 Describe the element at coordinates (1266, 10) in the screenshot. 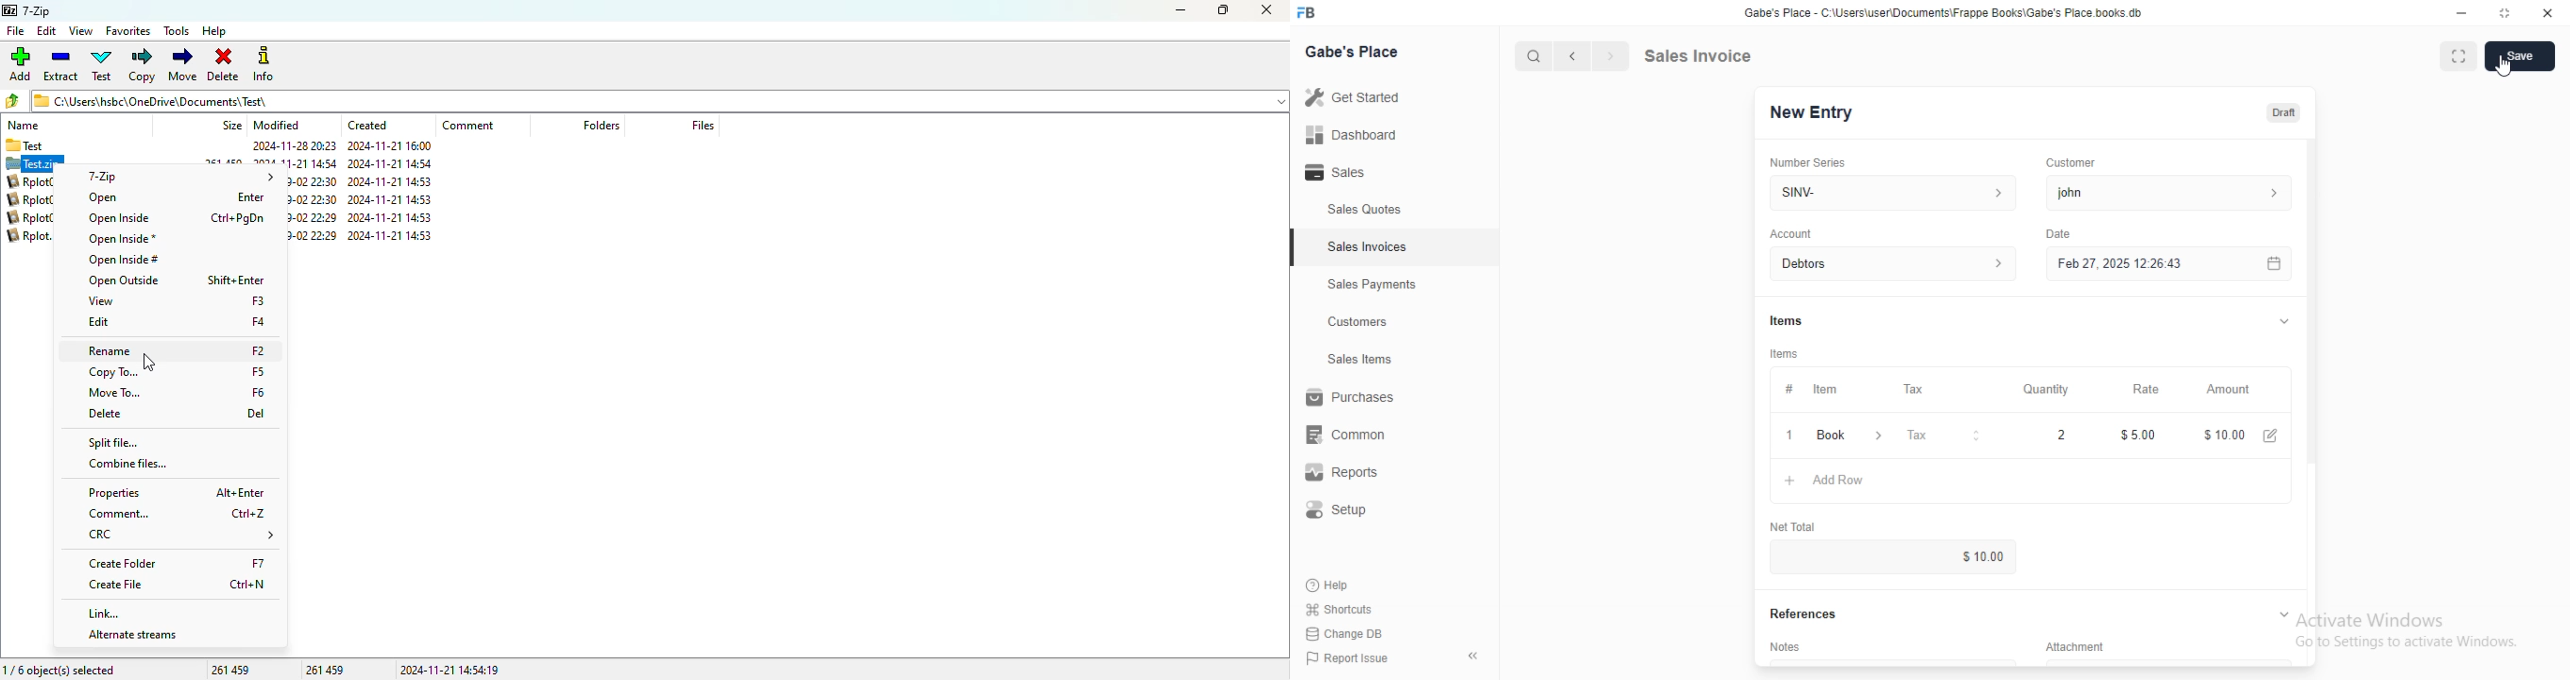

I see `close` at that location.